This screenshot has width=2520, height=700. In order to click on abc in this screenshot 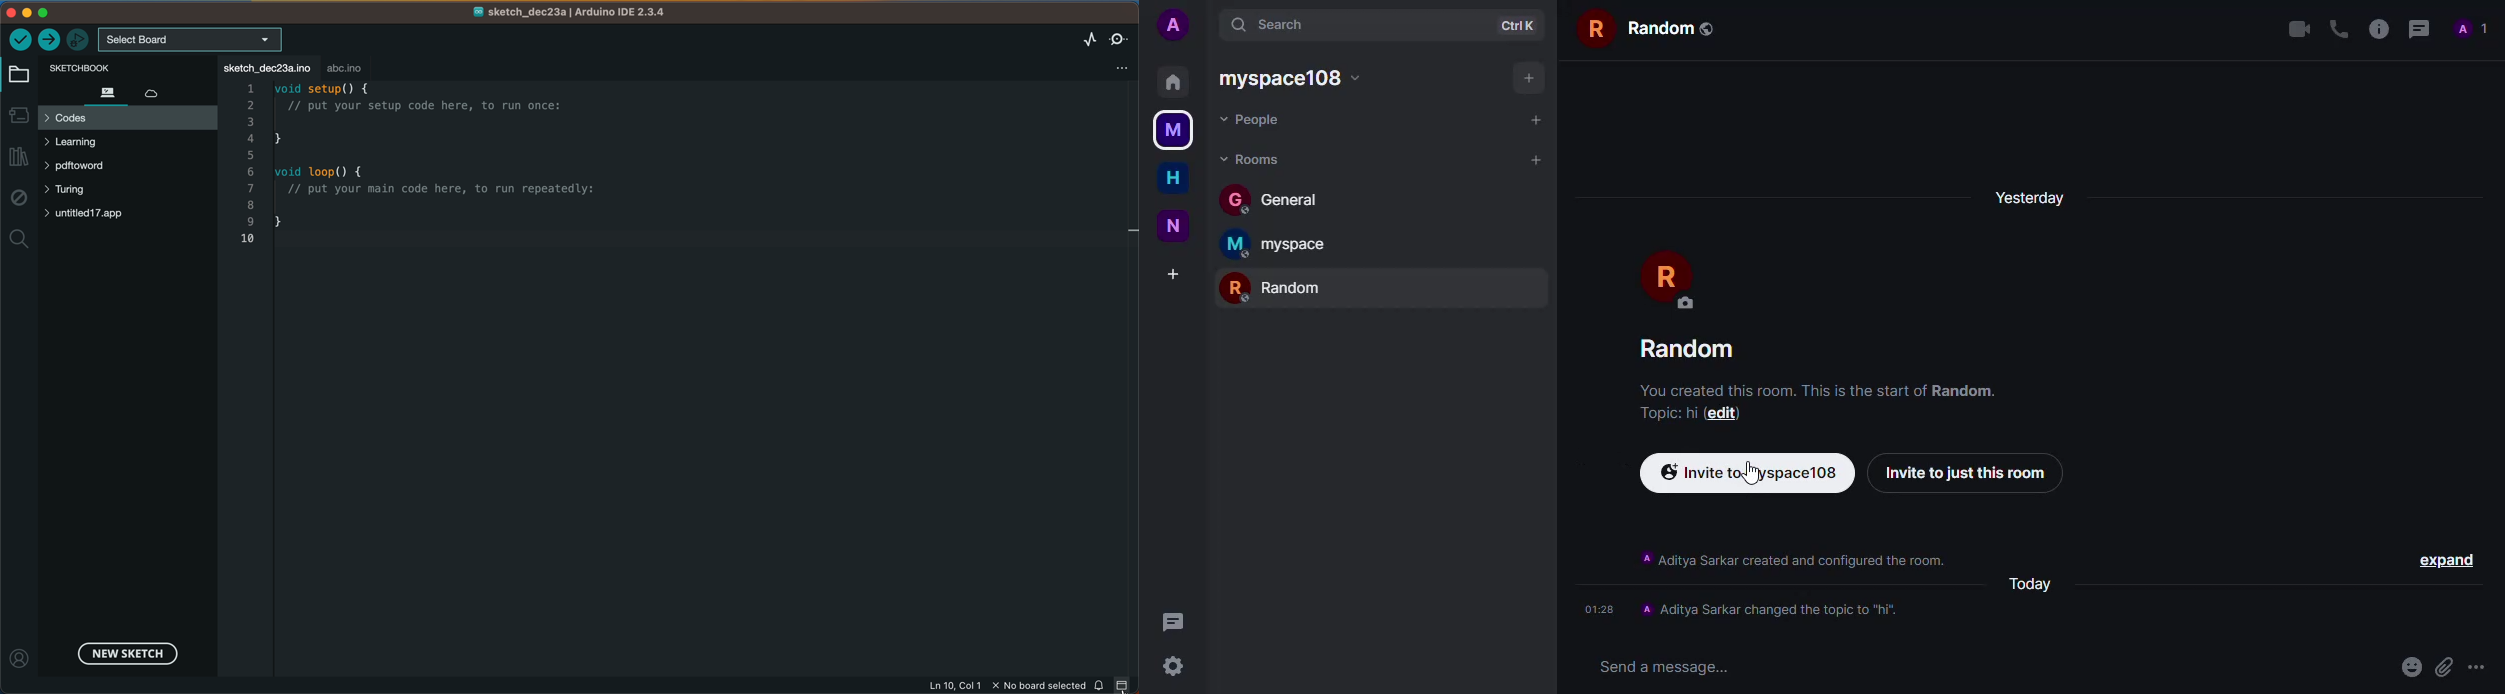, I will do `click(346, 68)`.